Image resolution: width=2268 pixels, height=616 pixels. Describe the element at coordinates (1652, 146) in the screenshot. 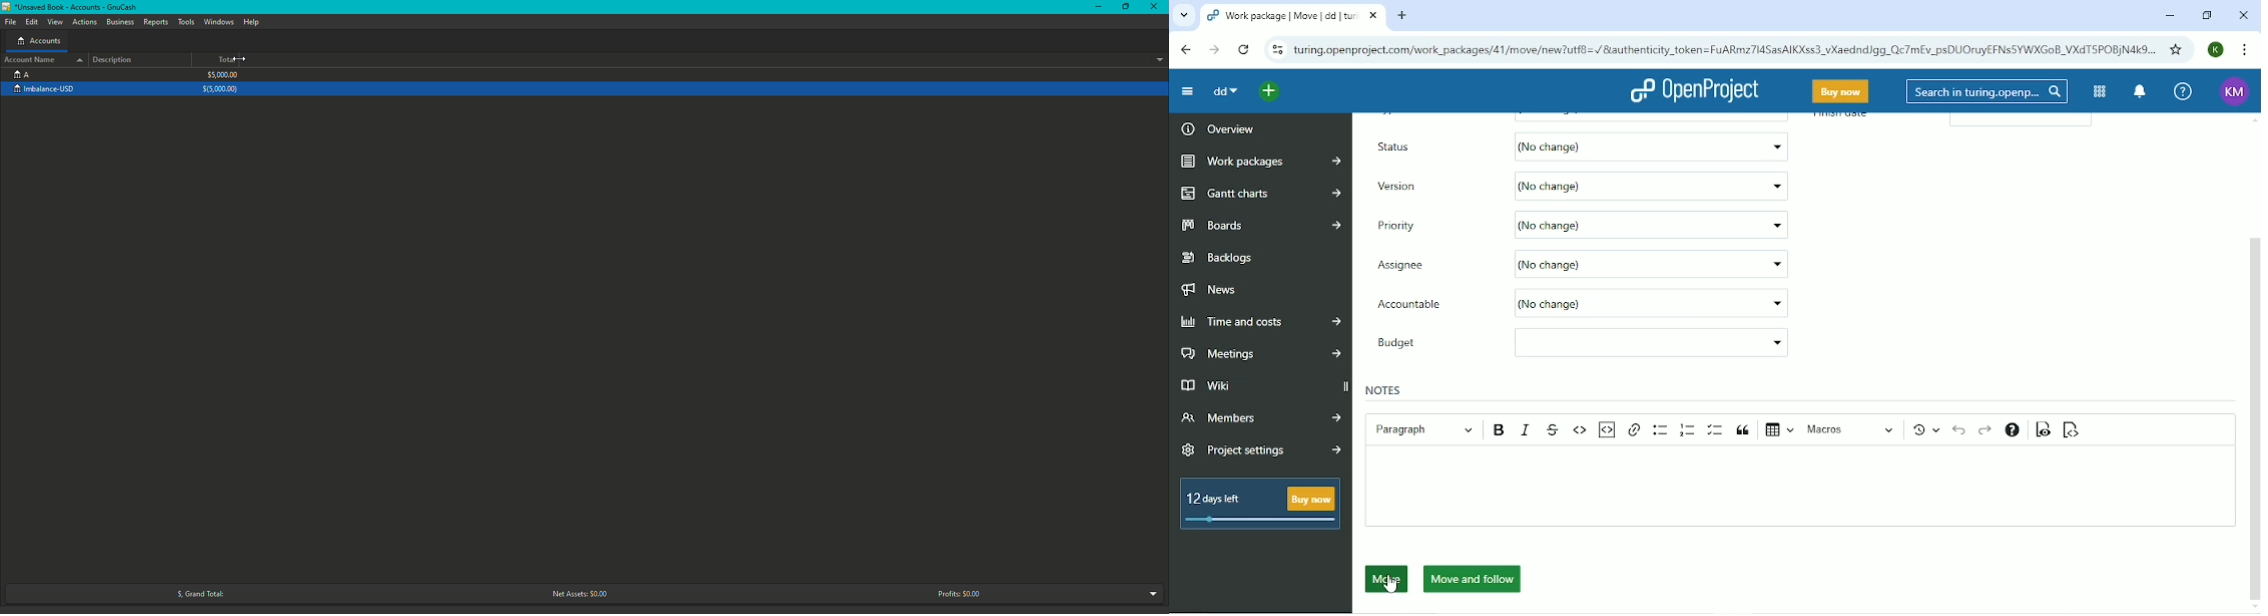

I see `(No change)` at that location.